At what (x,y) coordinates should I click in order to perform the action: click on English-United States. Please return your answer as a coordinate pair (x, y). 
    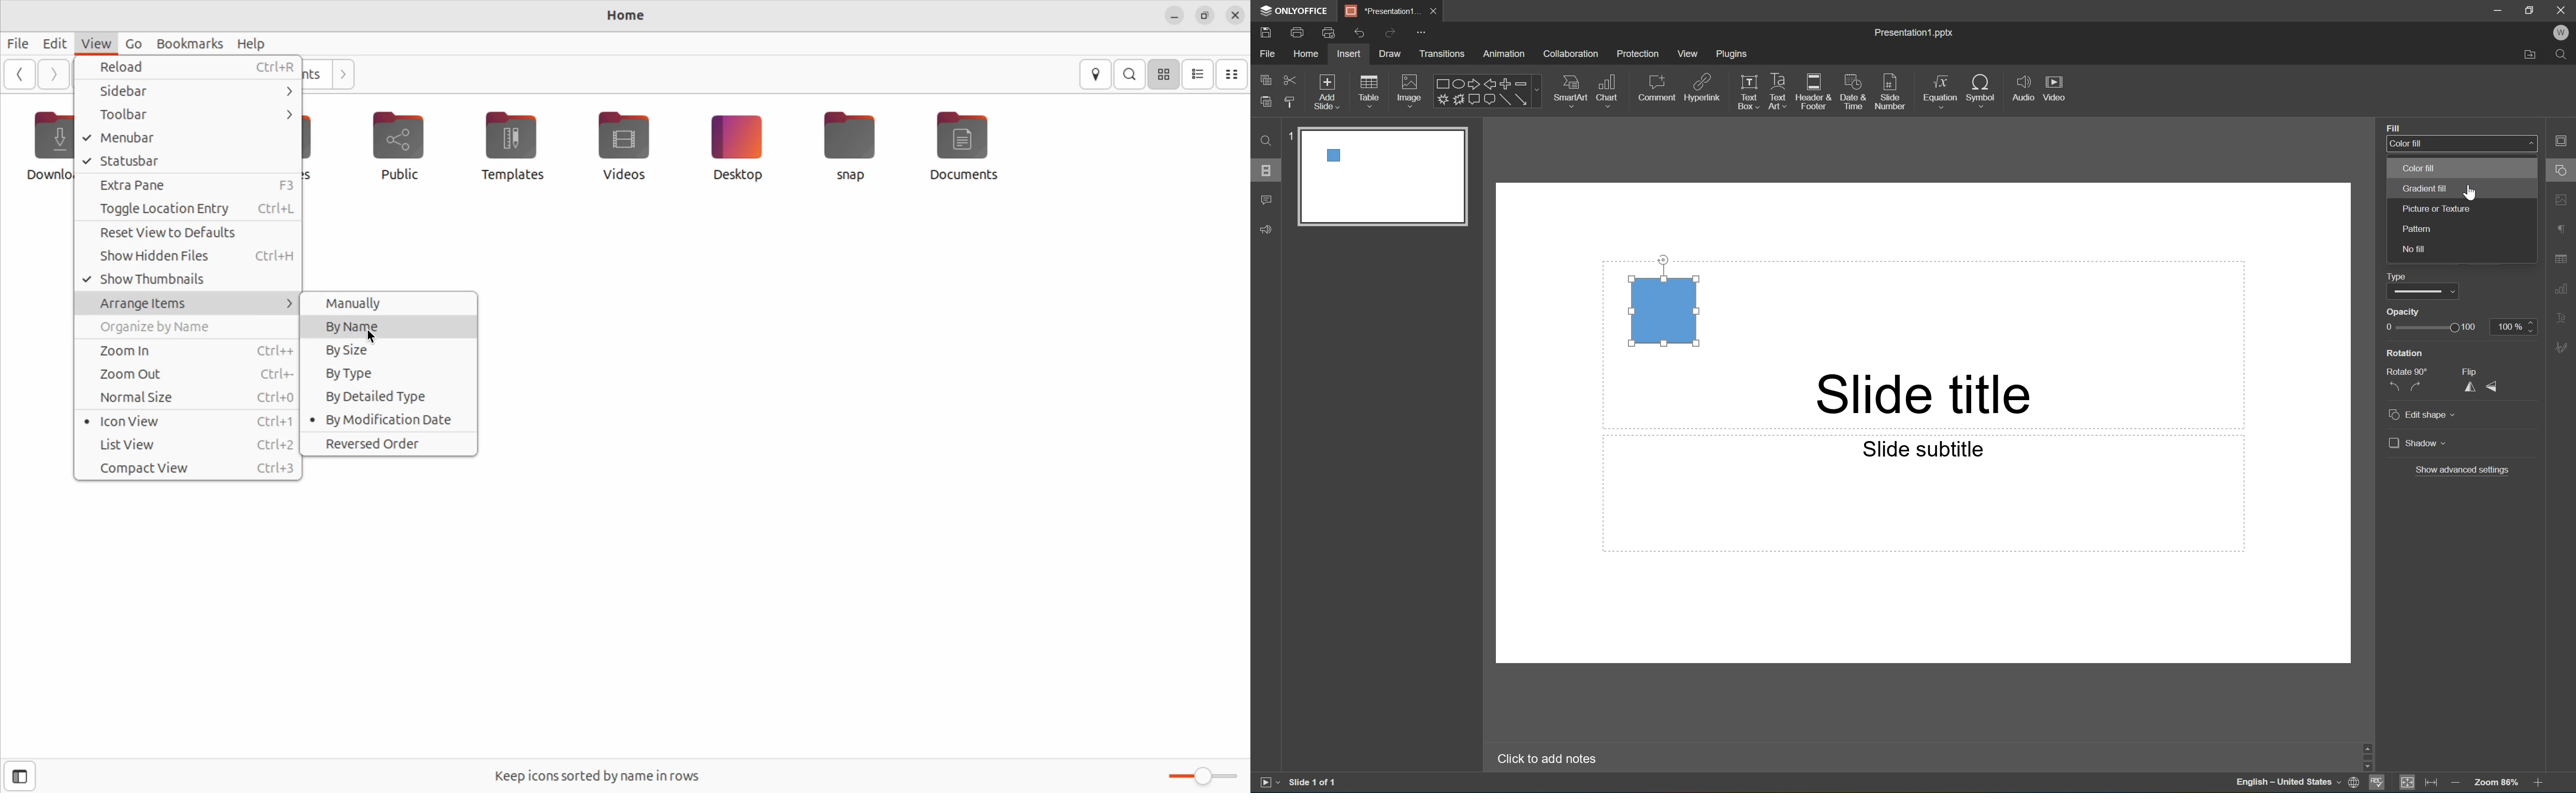
    Looking at the image, I should click on (2286, 784).